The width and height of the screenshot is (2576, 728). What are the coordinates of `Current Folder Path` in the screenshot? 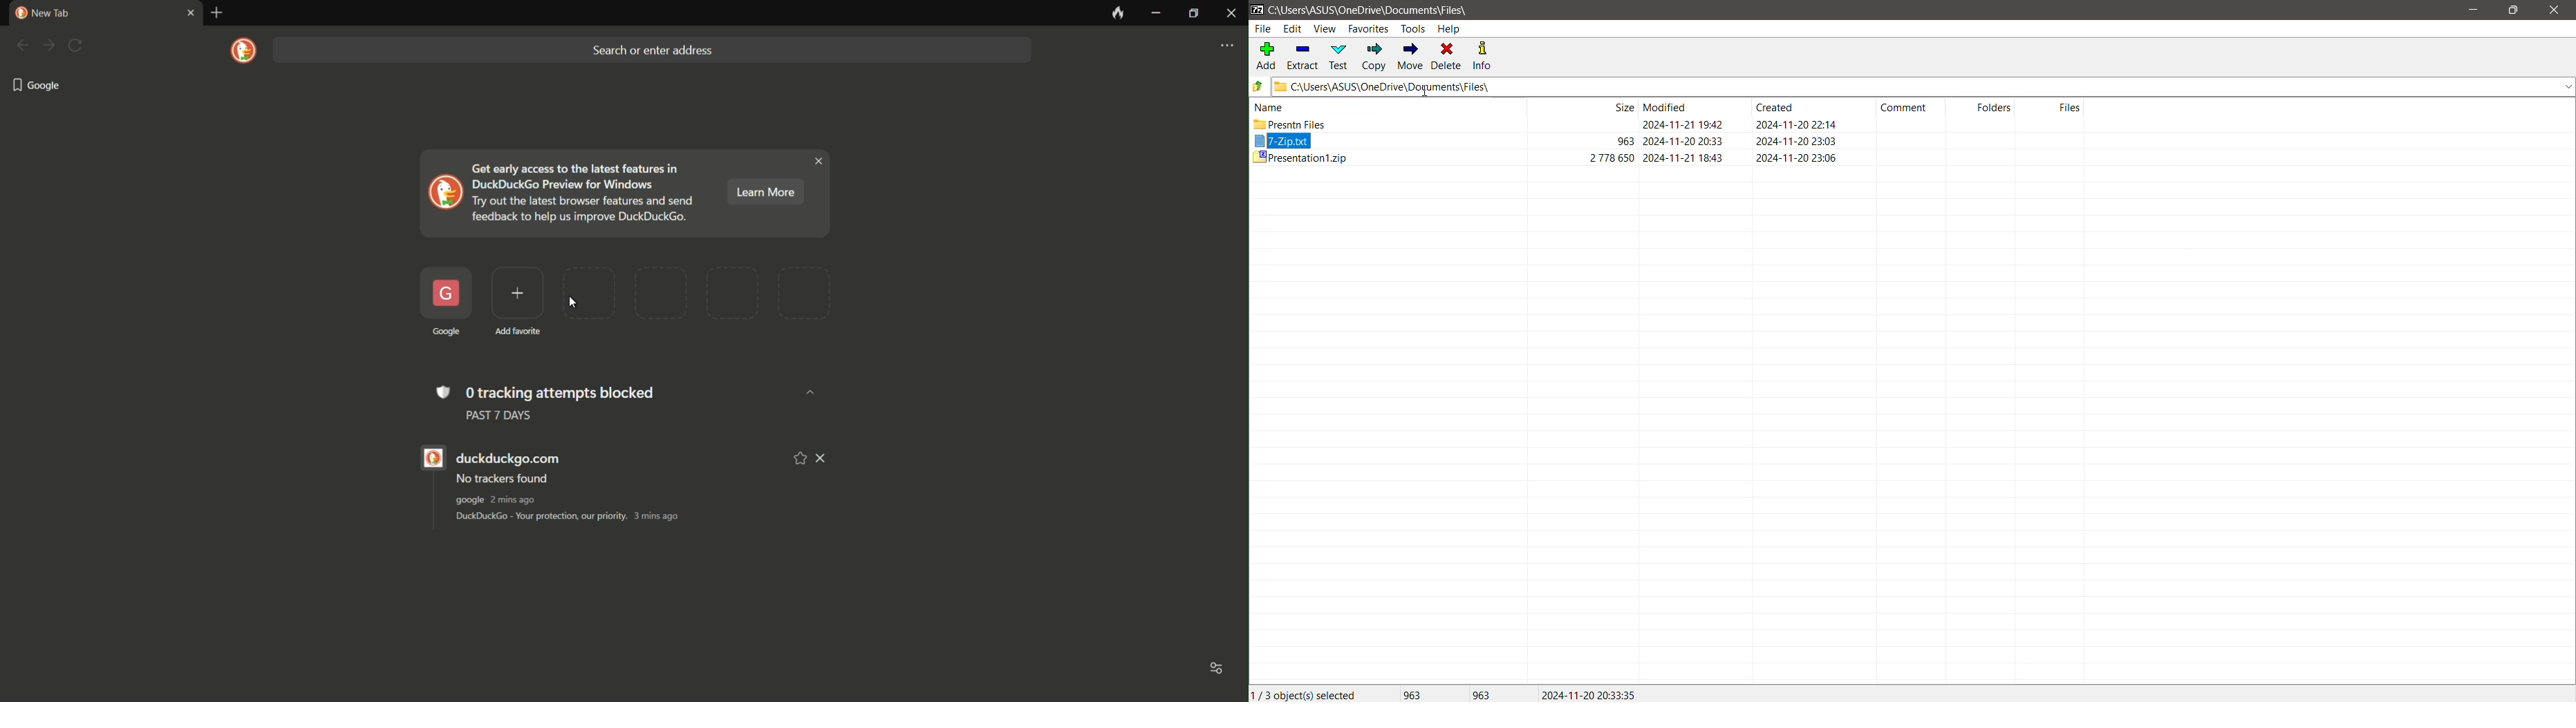 It's located at (1923, 87).